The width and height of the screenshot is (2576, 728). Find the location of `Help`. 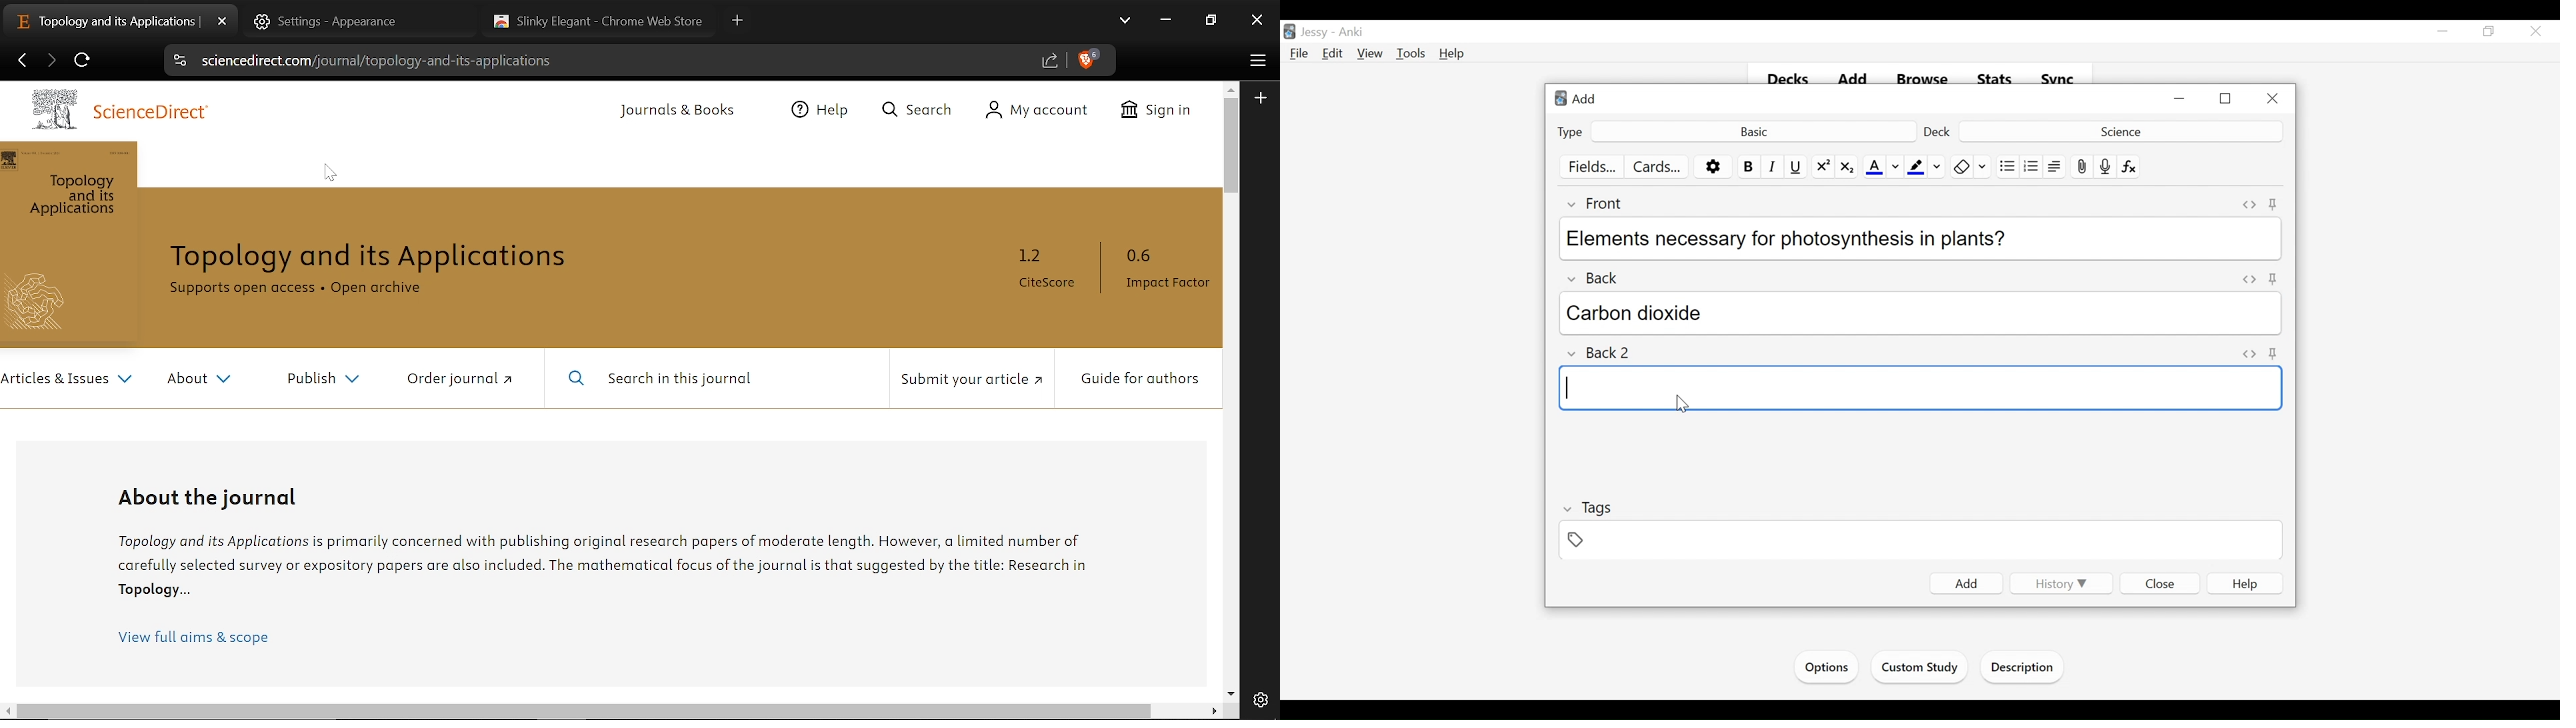

Help is located at coordinates (817, 111).